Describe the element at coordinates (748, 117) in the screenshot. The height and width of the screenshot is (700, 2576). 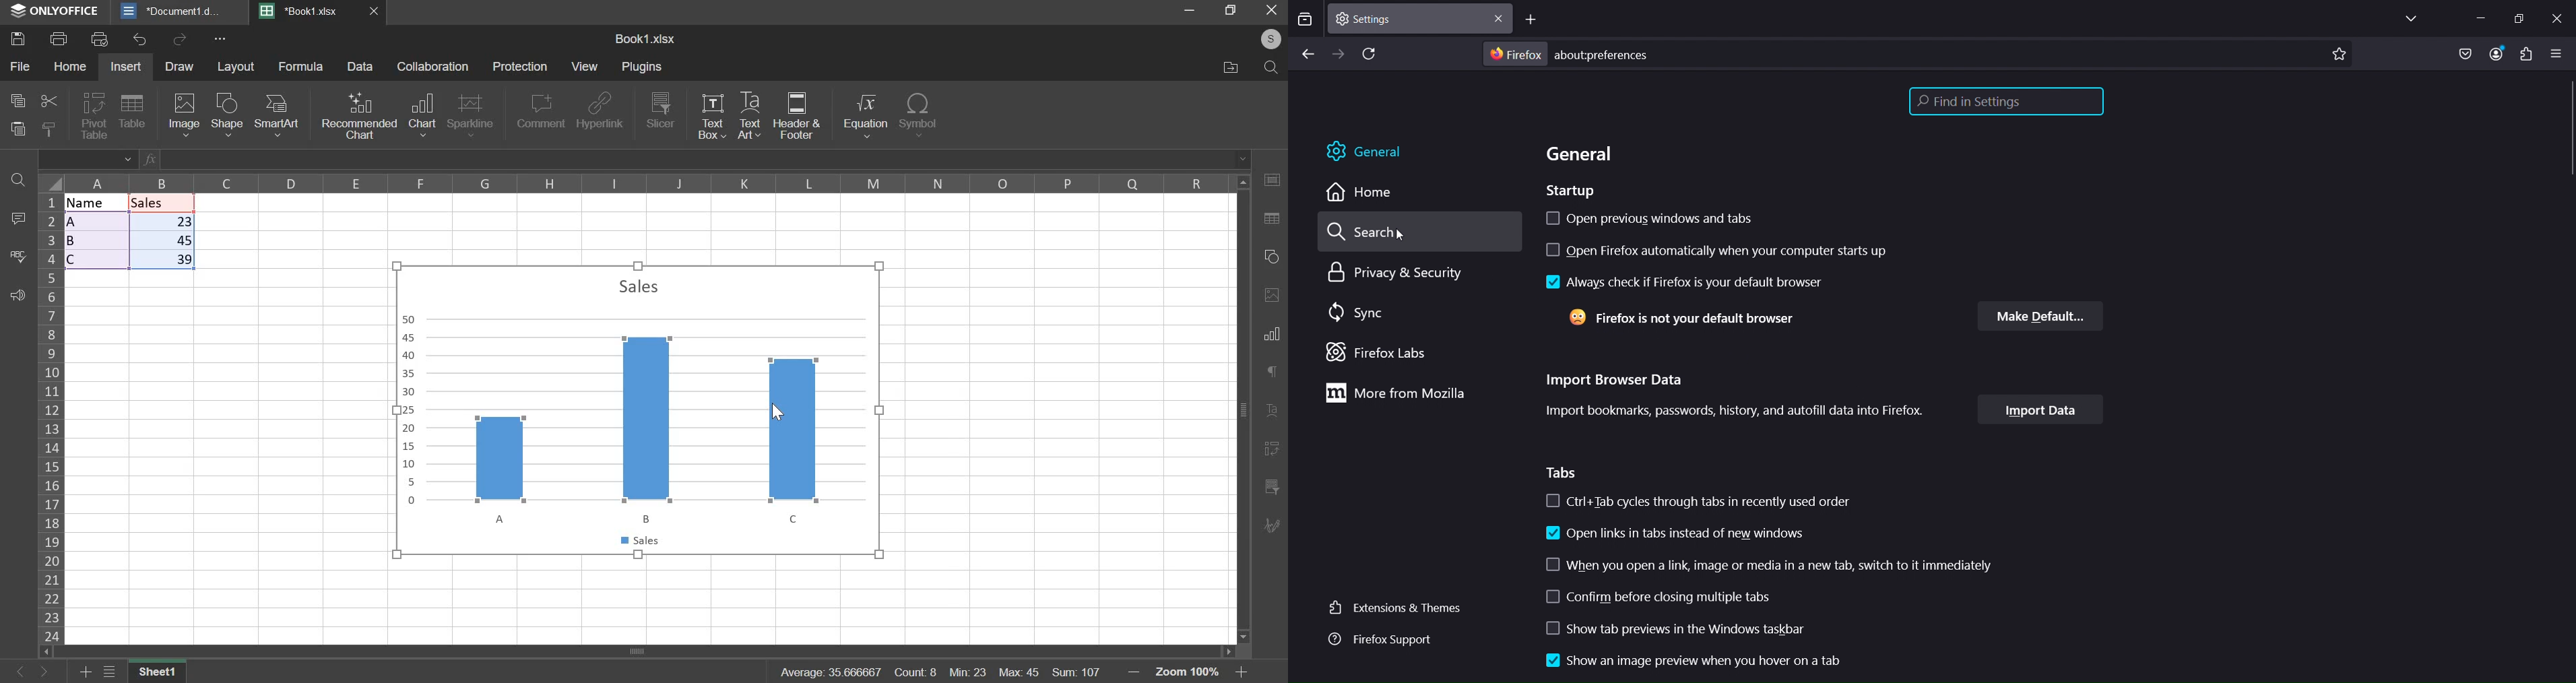
I see `text art` at that location.